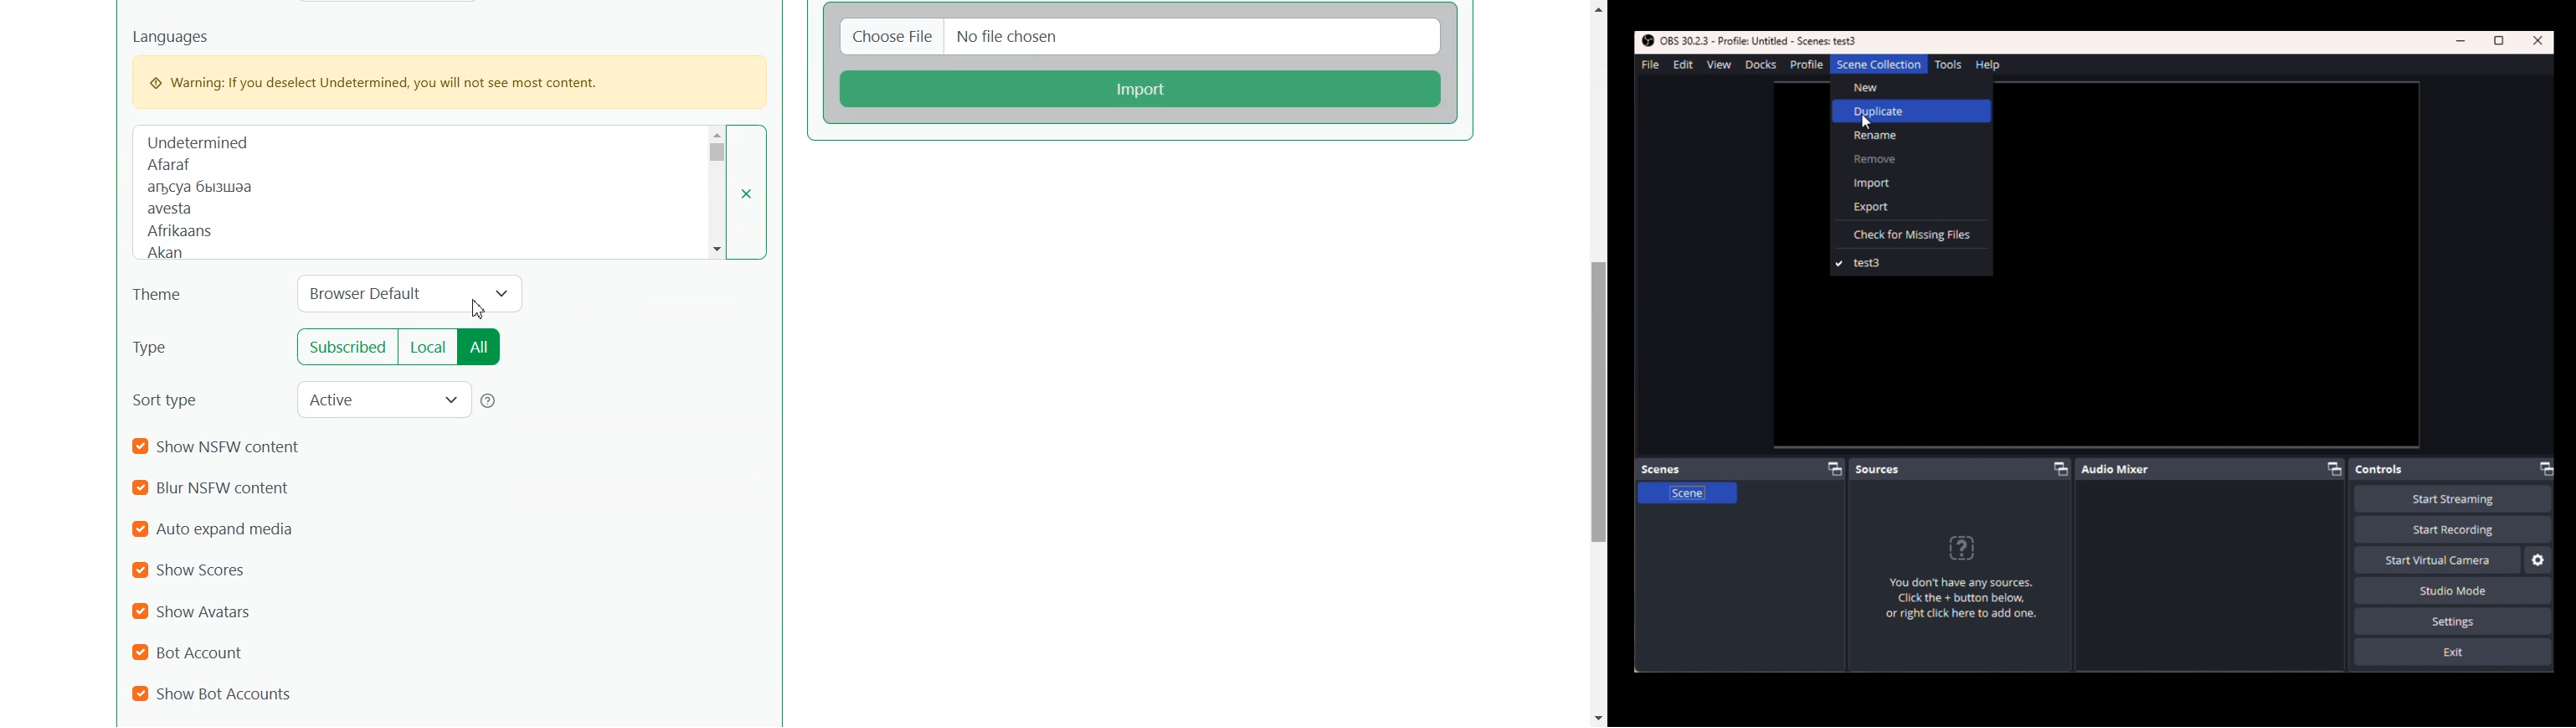 This screenshot has height=728, width=2576. Describe the element at coordinates (221, 528) in the screenshot. I see `Auto expand media` at that location.